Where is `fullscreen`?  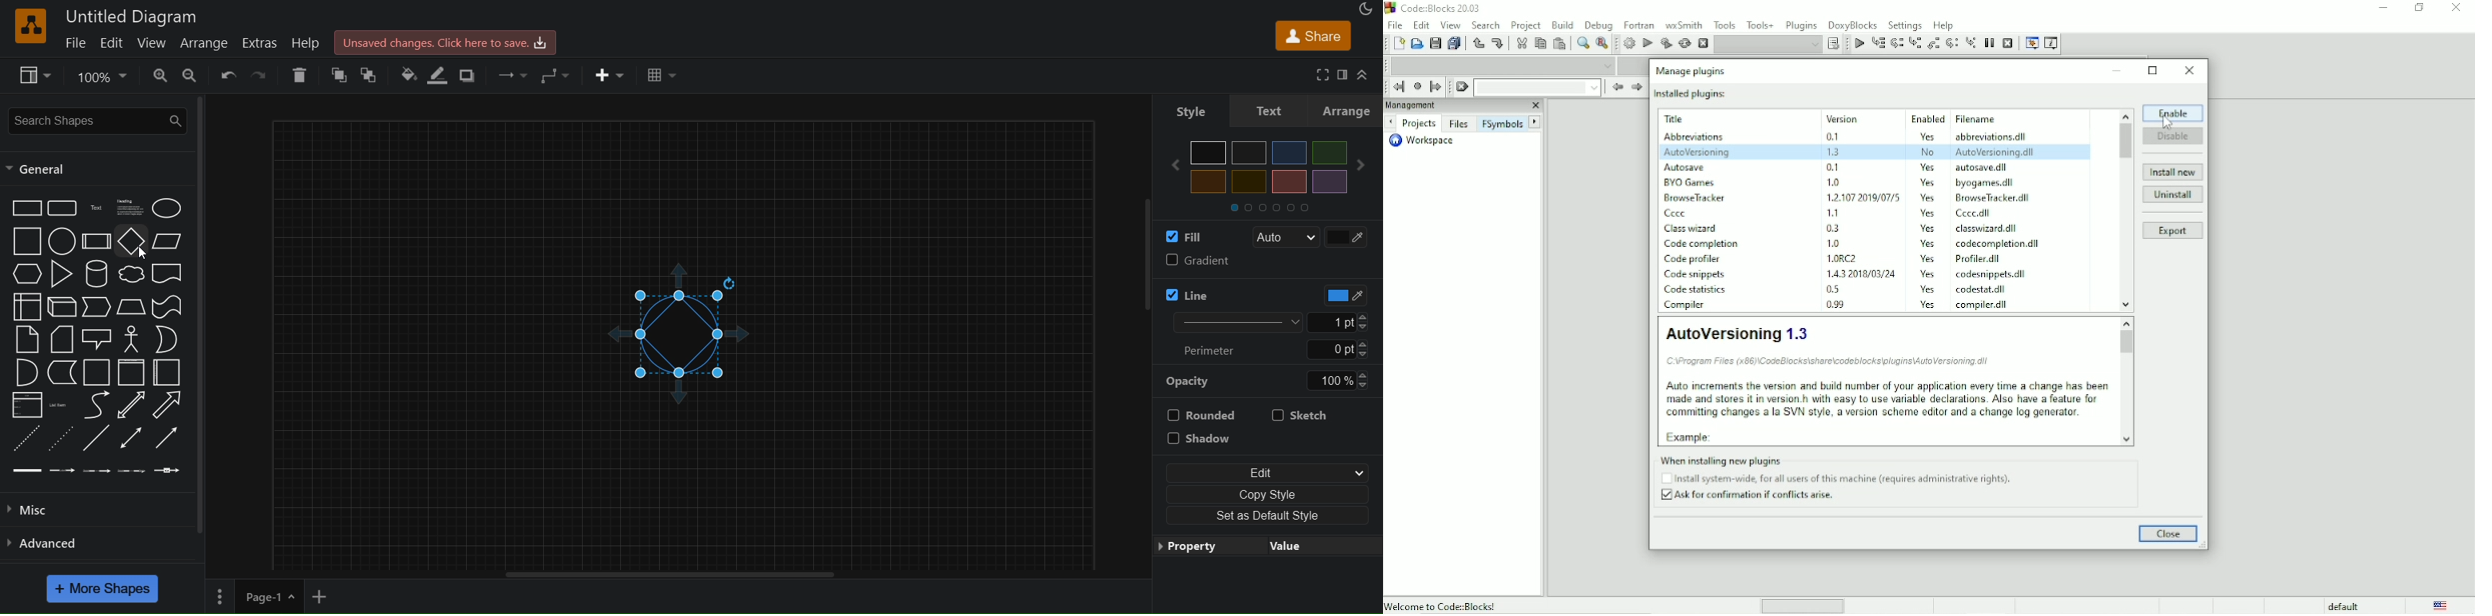 fullscreen is located at coordinates (1319, 74).